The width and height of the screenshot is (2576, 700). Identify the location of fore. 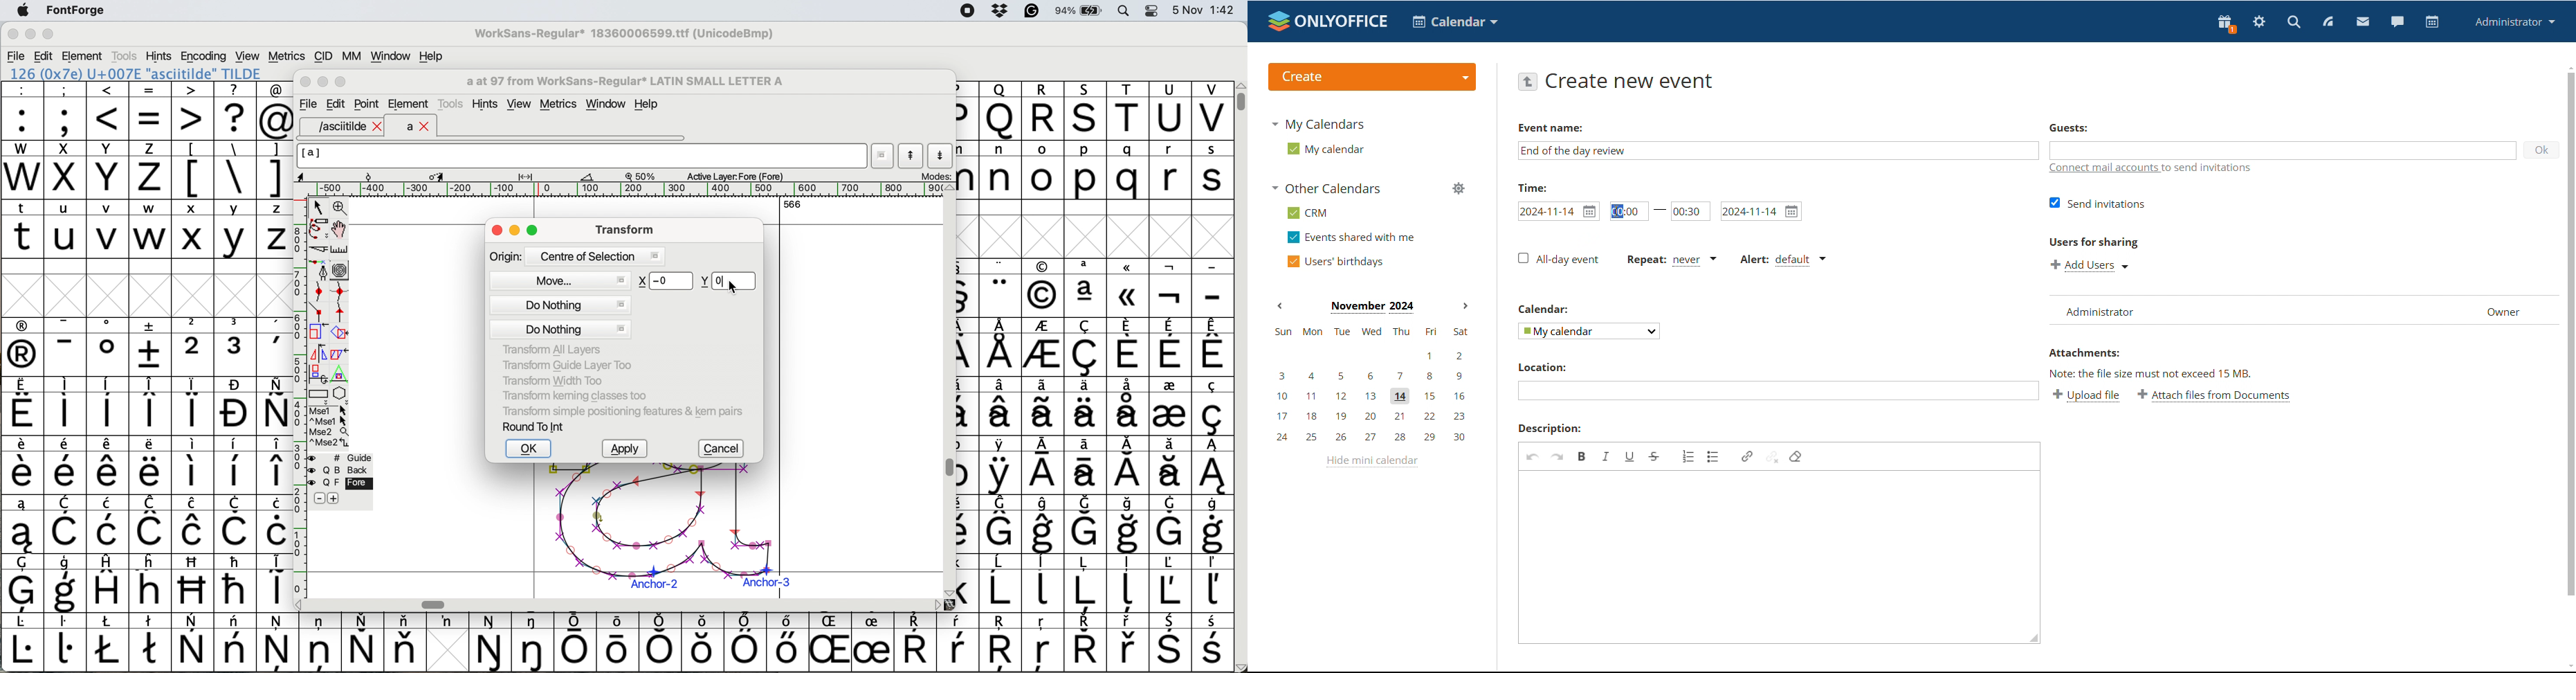
(341, 484).